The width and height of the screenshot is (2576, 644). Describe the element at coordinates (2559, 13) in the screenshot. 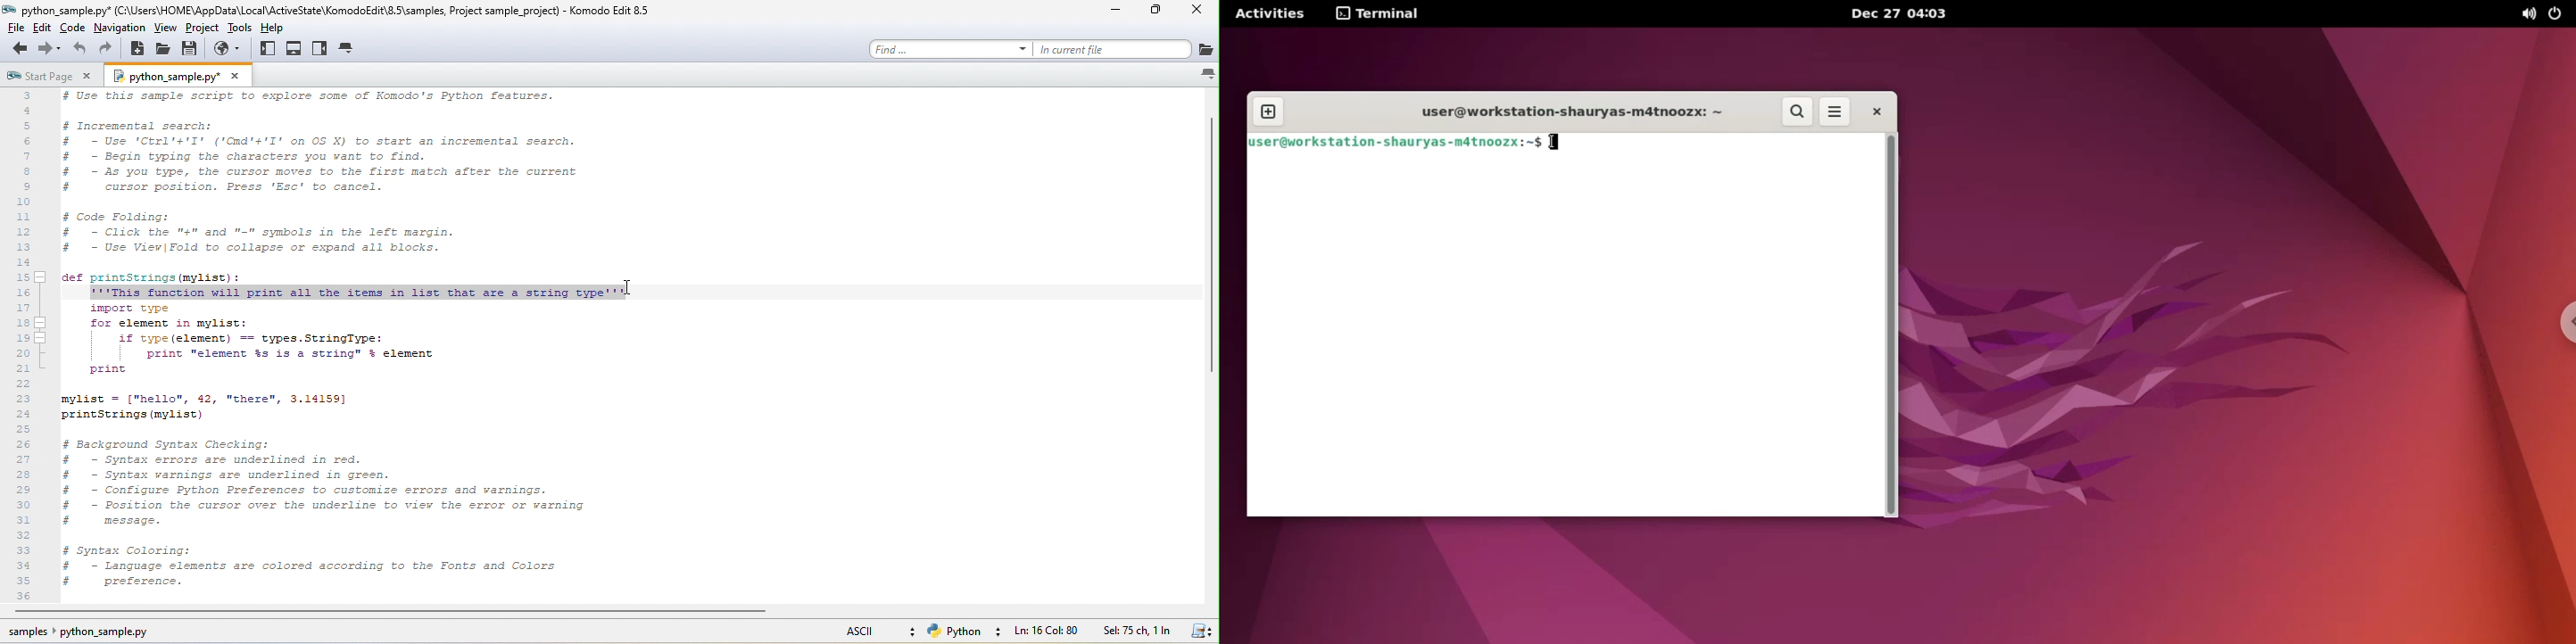

I see `power option` at that location.